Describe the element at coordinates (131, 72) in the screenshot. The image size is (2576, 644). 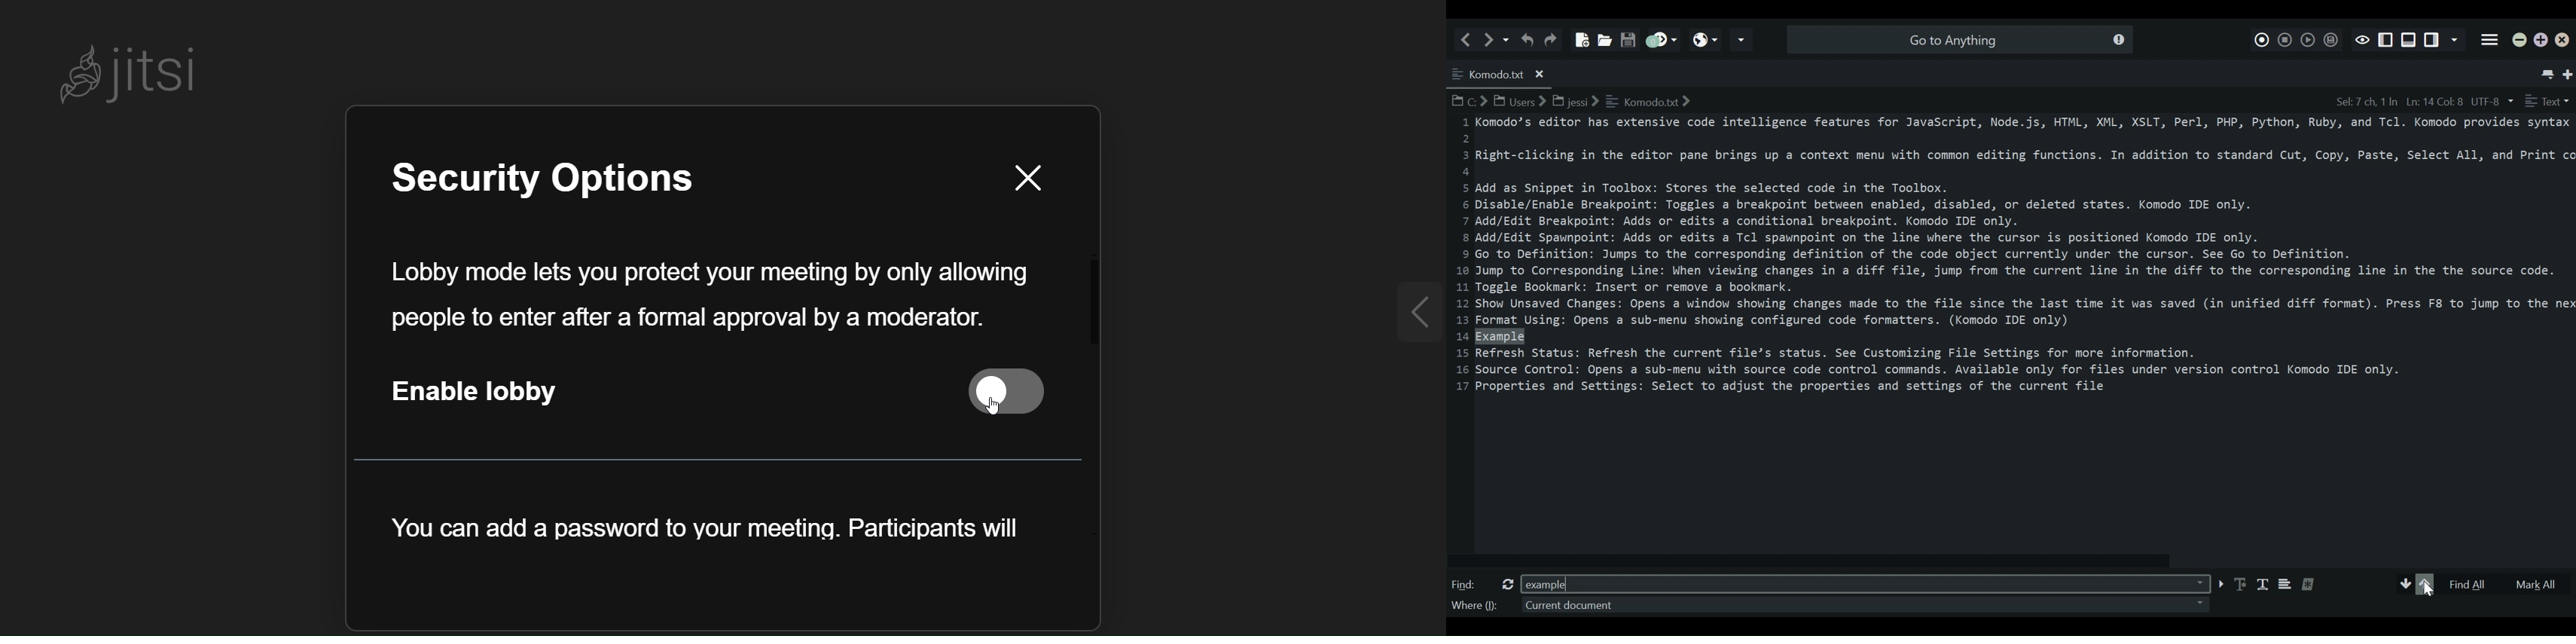
I see `Jitsi` at that location.